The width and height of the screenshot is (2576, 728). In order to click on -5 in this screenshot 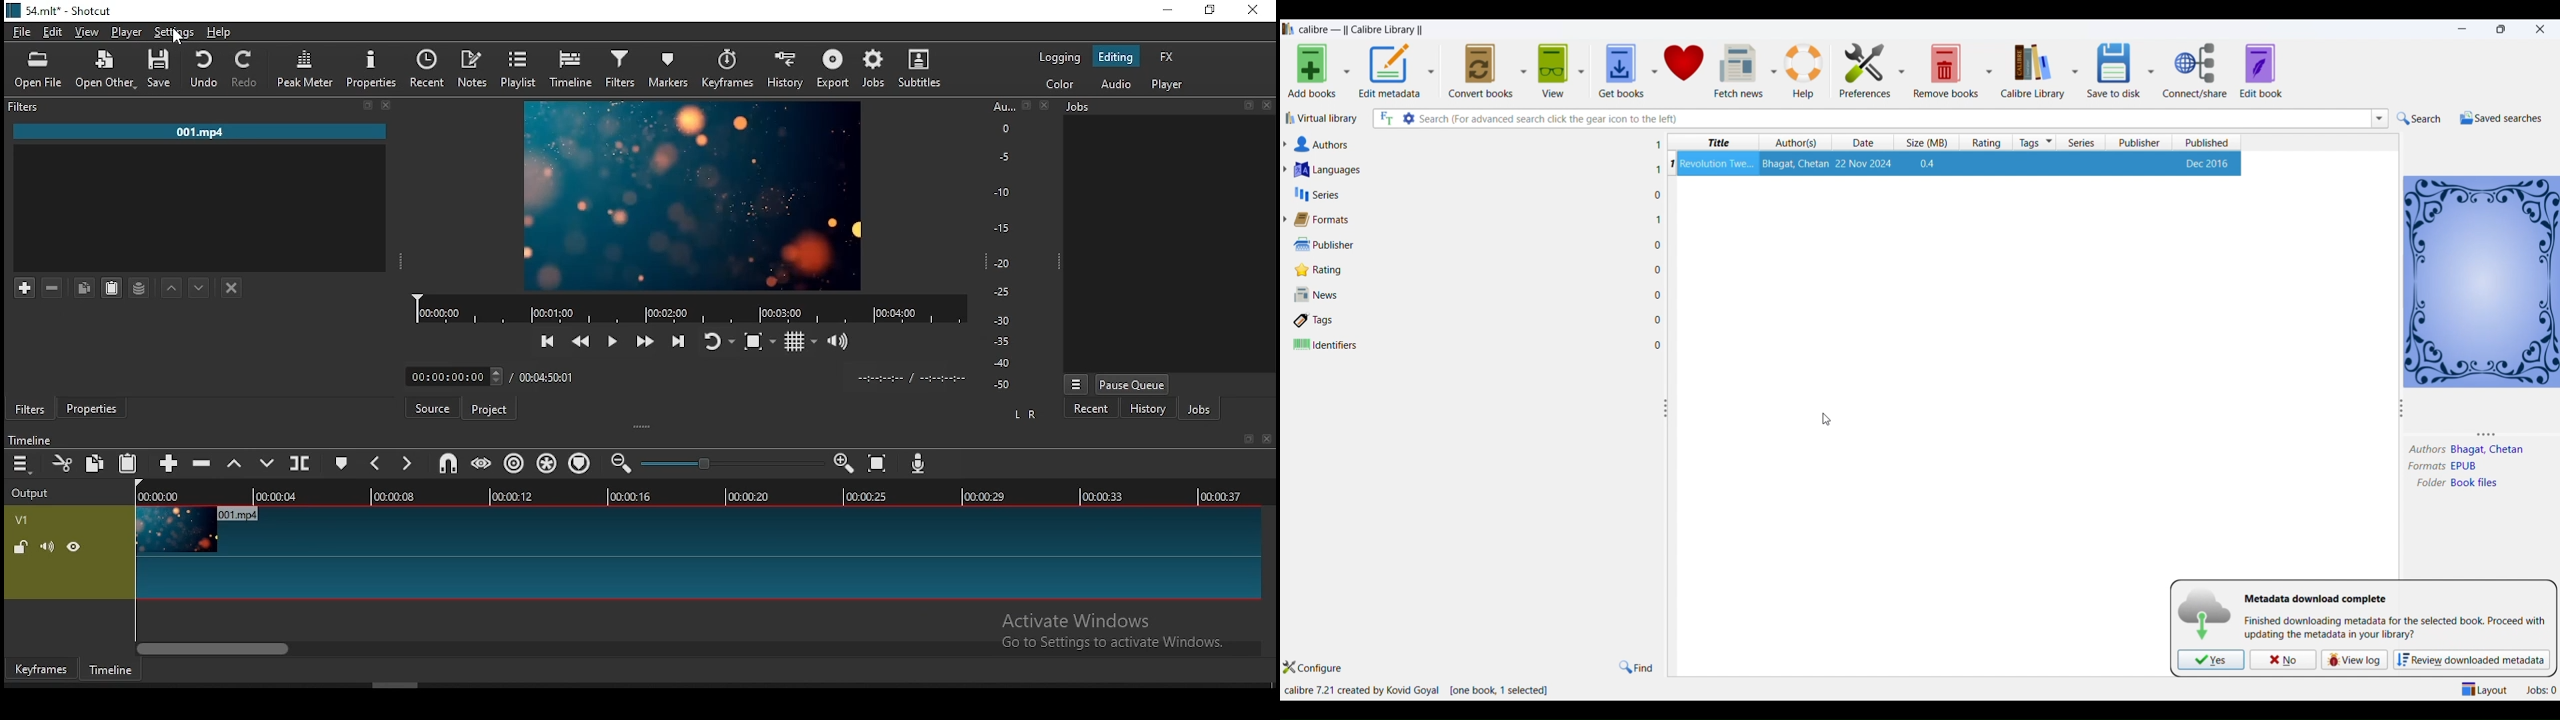, I will do `click(1002, 155)`.